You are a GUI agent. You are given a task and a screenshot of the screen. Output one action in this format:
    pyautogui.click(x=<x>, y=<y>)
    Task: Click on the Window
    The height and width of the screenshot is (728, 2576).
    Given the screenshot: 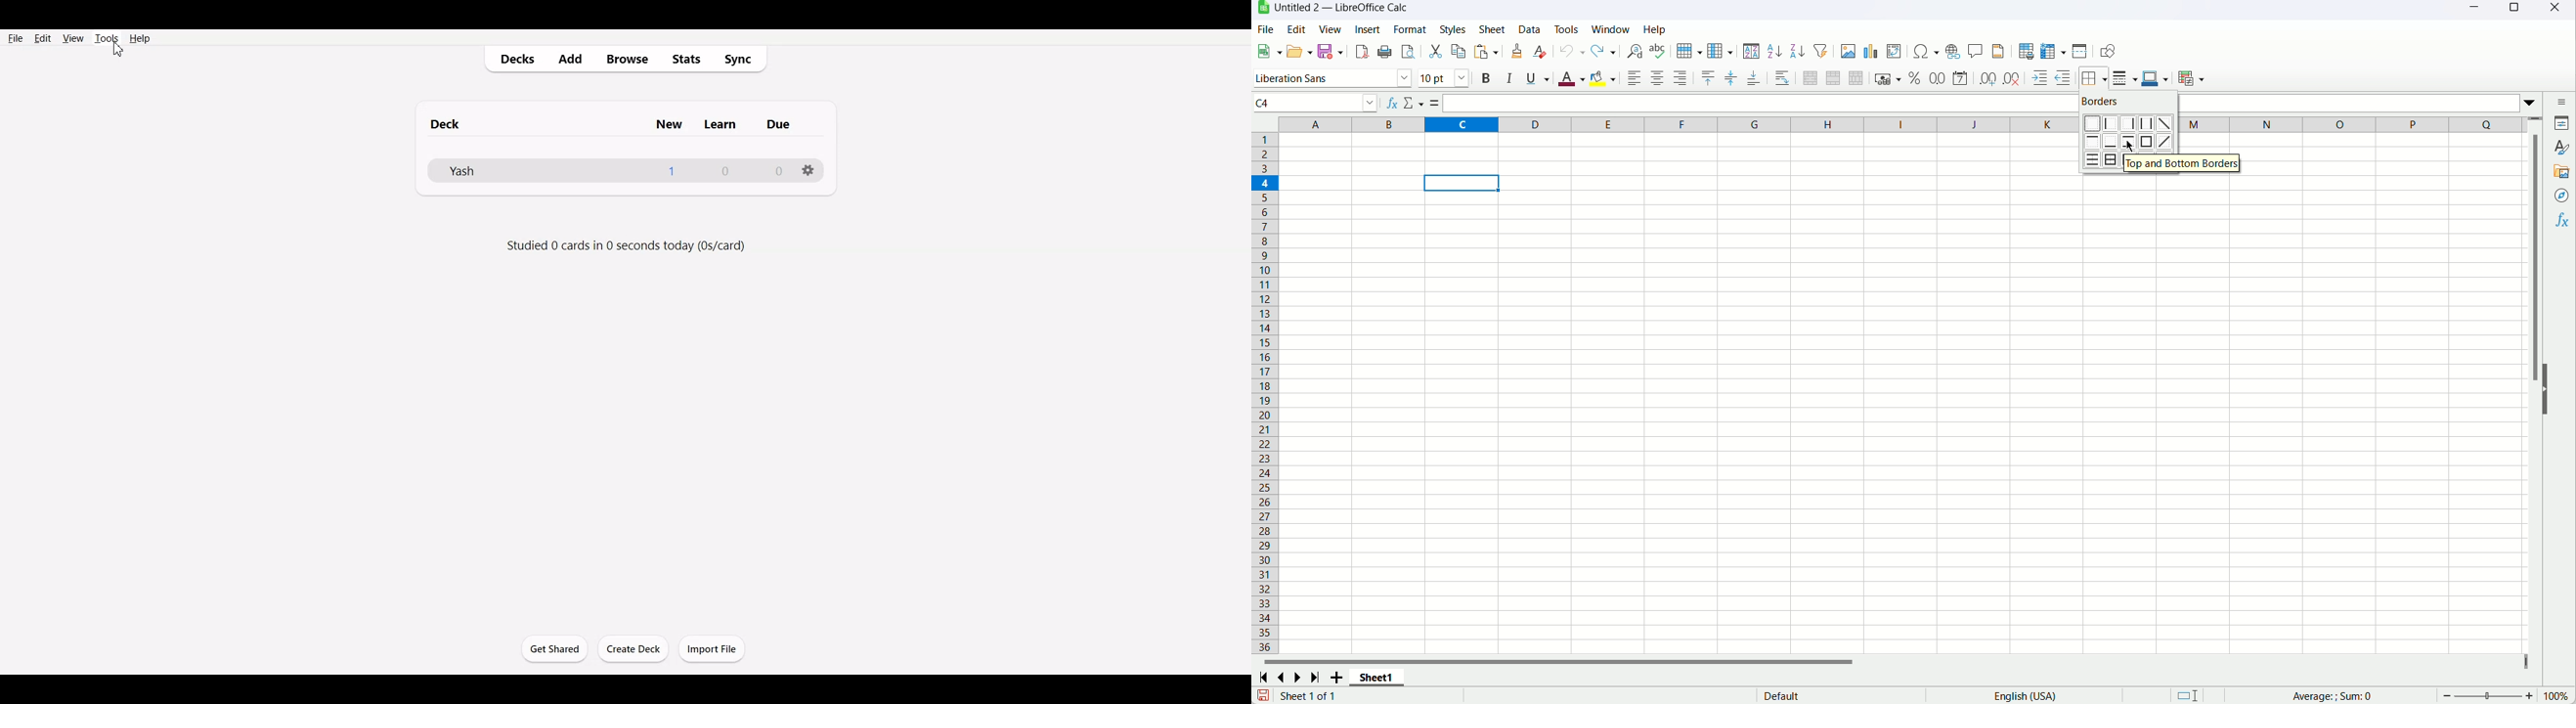 What is the action you would take?
    pyautogui.click(x=1611, y=29)
    